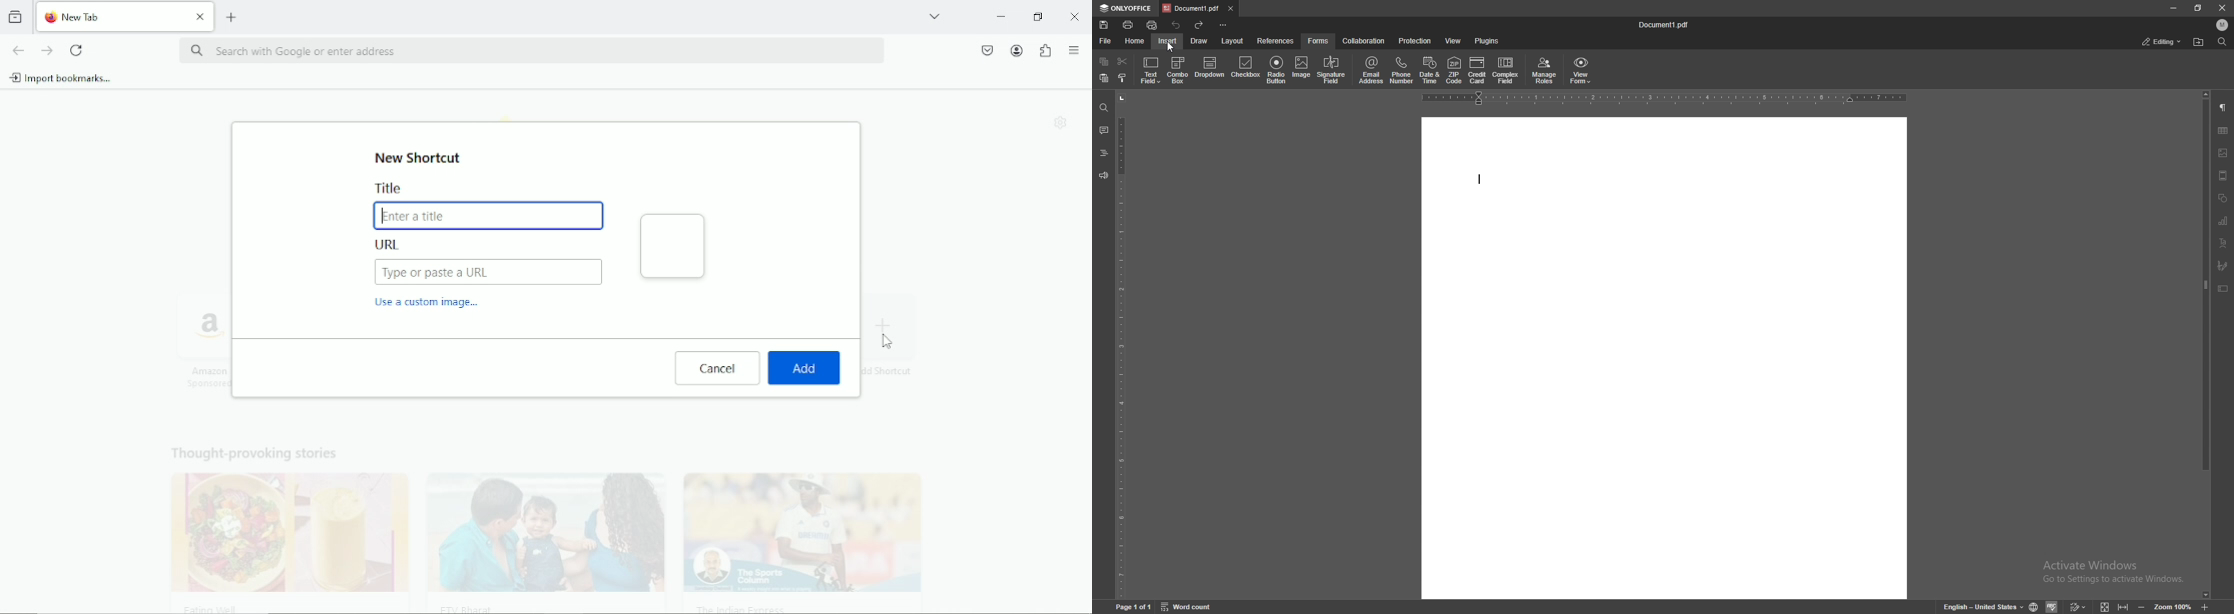 Image resolution: width=2240 pixels, height=616 pixels. What do you see at coordinates (1478, 70) in the screenshot?
I see `credit card` at bounding box center [1478, 70].